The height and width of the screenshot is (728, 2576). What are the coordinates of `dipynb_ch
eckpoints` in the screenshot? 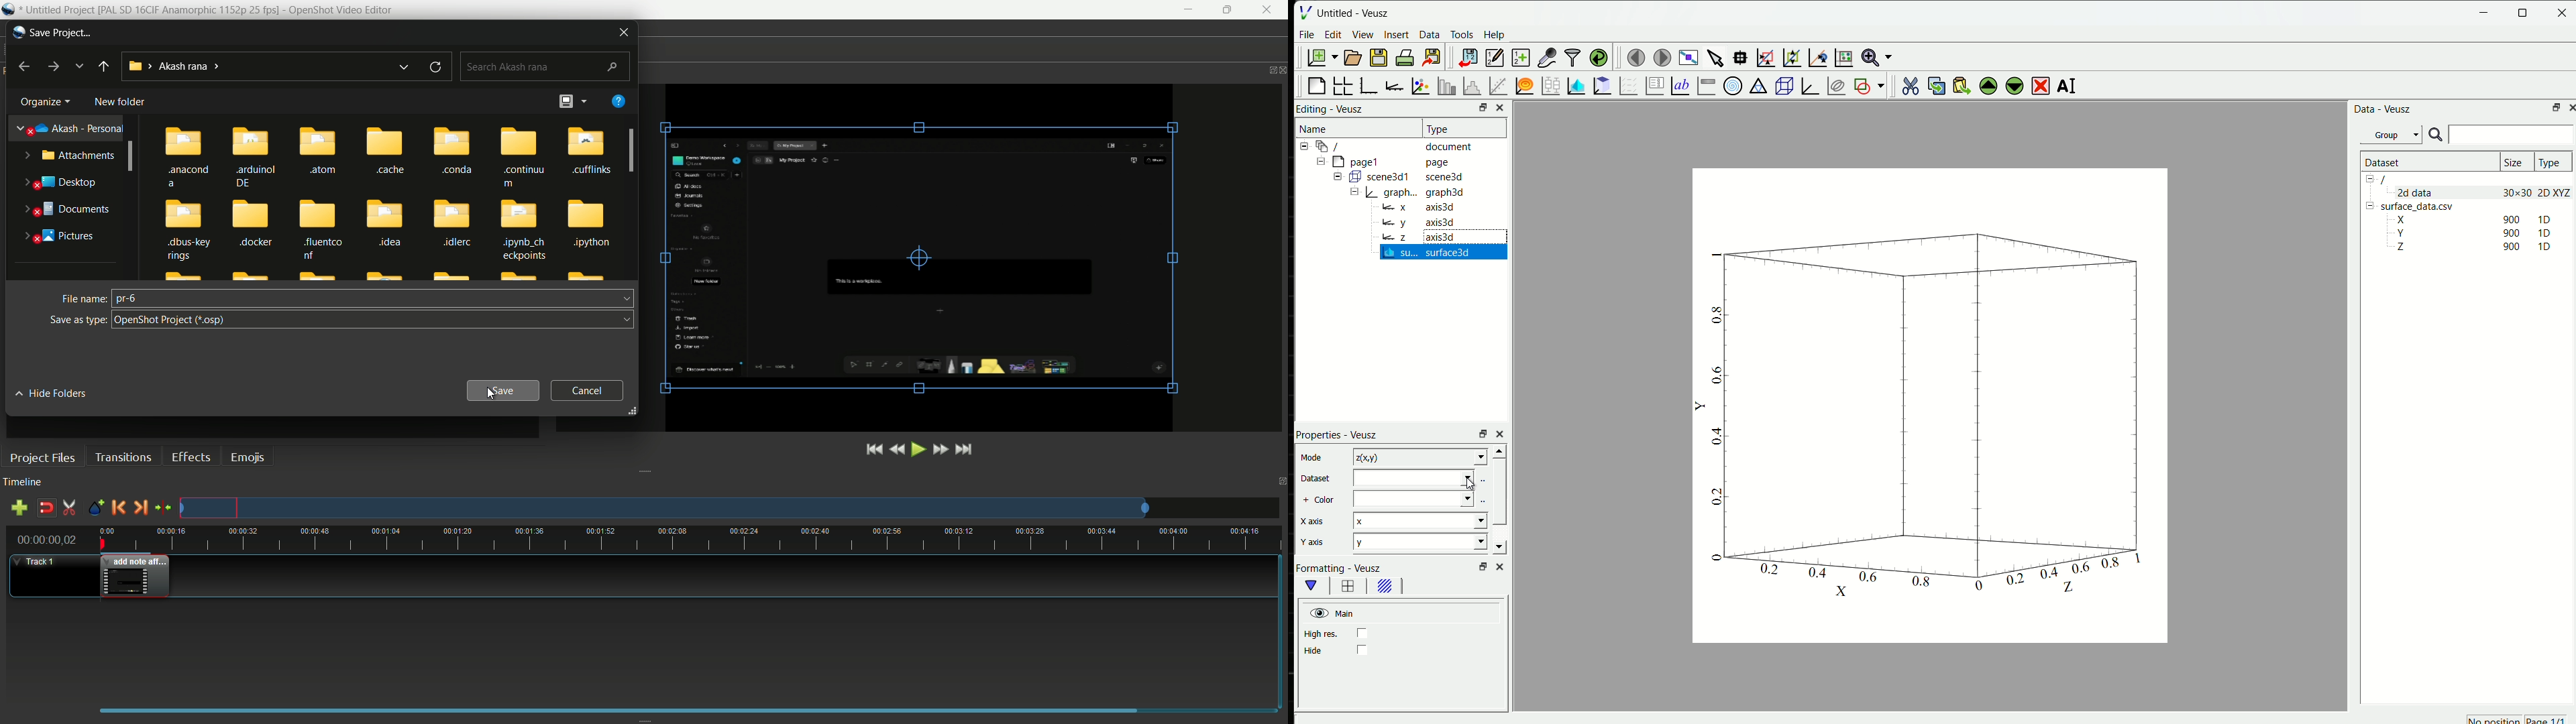 It's located at (524, 231).